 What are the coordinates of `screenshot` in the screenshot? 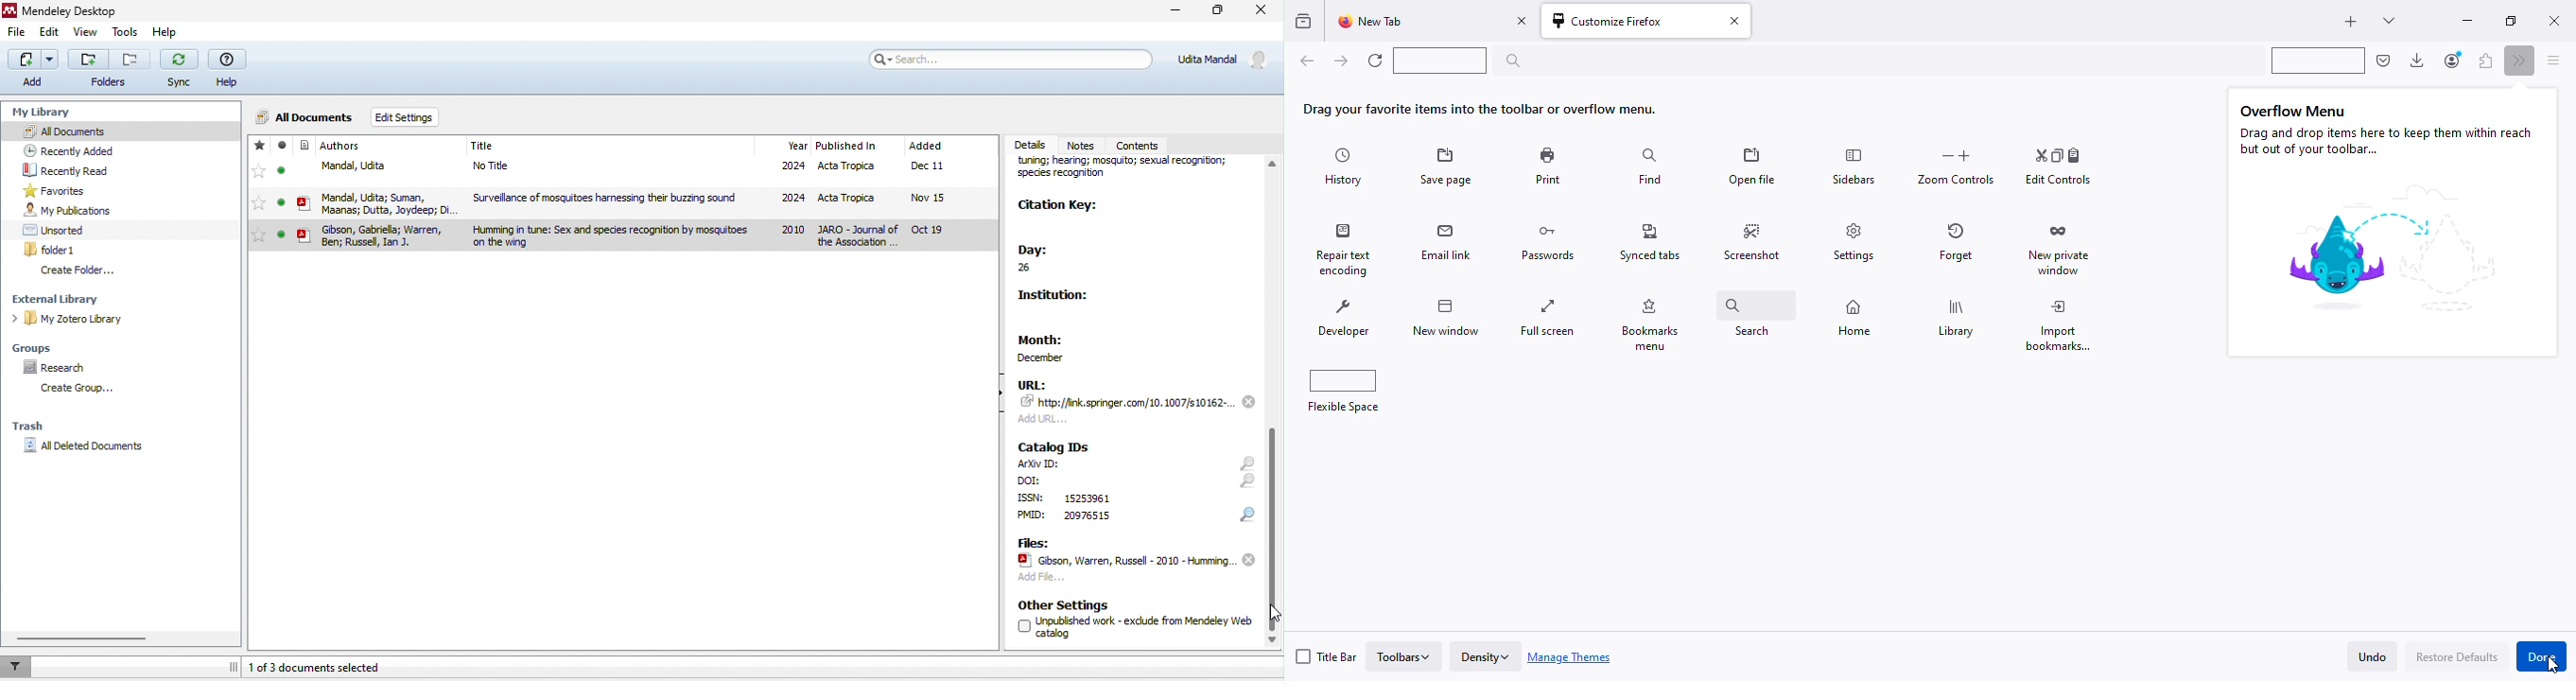 It's located at (1751, 243).